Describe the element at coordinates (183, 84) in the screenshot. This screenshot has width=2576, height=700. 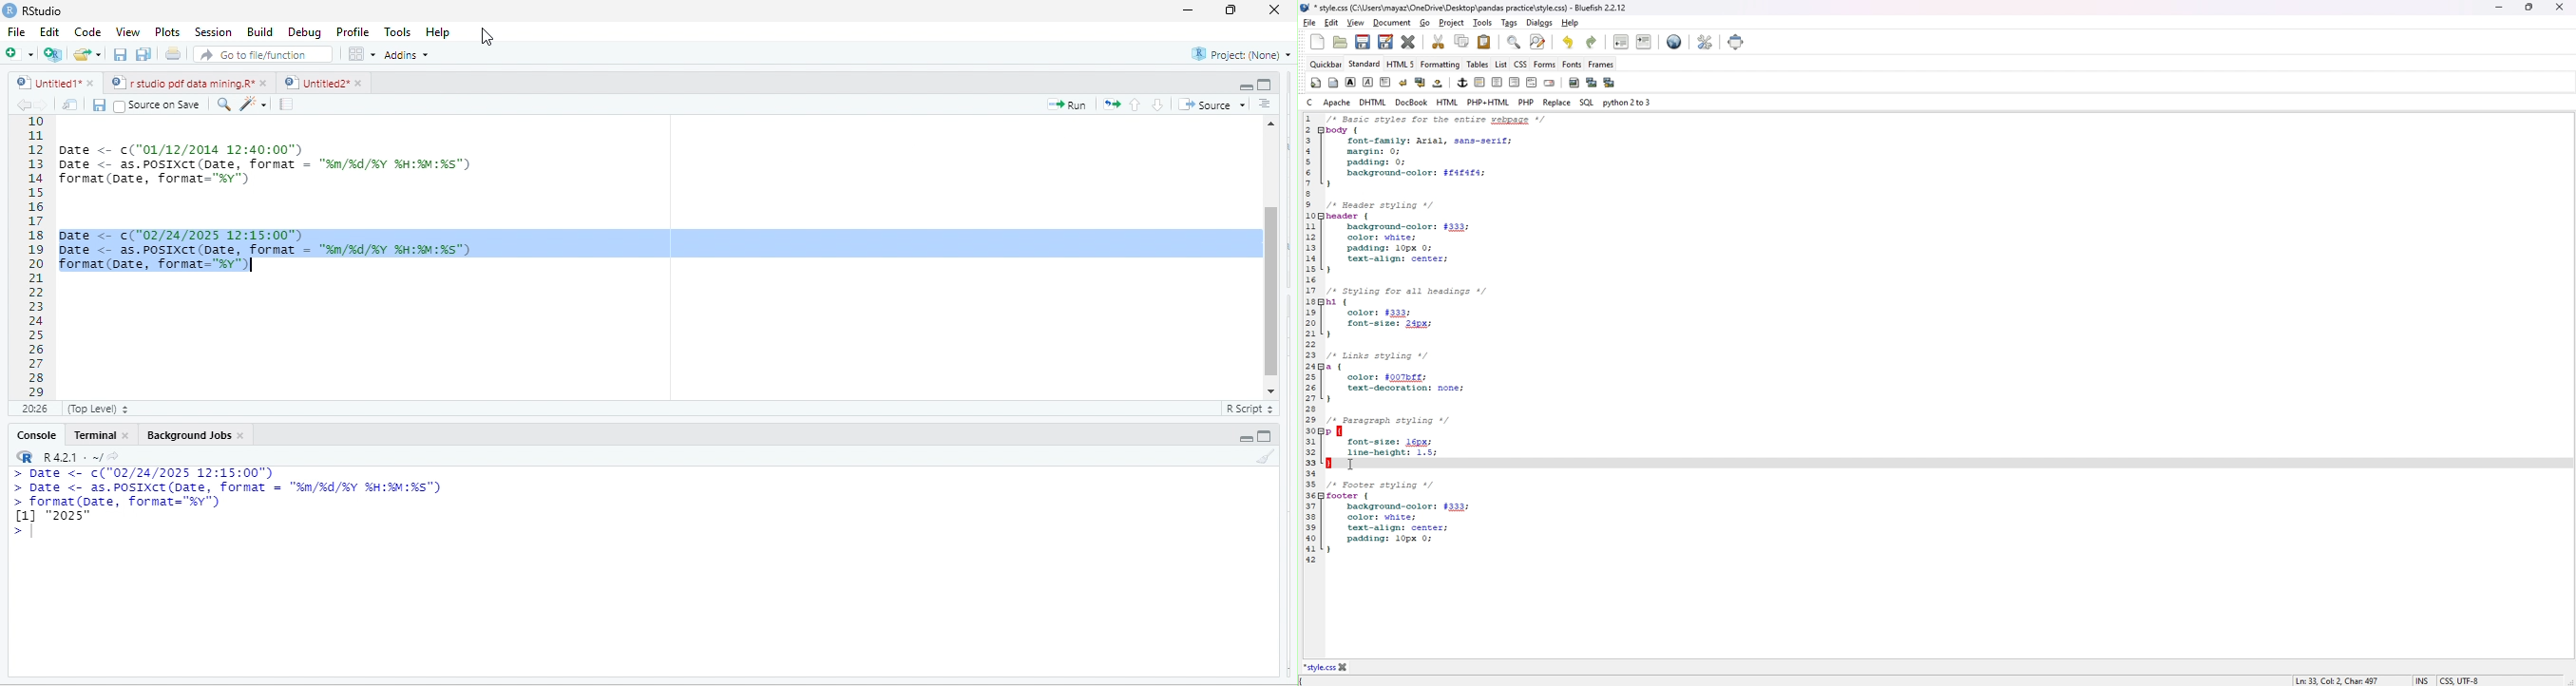
I see `© | r studio pdf data mining.R*` at that location.